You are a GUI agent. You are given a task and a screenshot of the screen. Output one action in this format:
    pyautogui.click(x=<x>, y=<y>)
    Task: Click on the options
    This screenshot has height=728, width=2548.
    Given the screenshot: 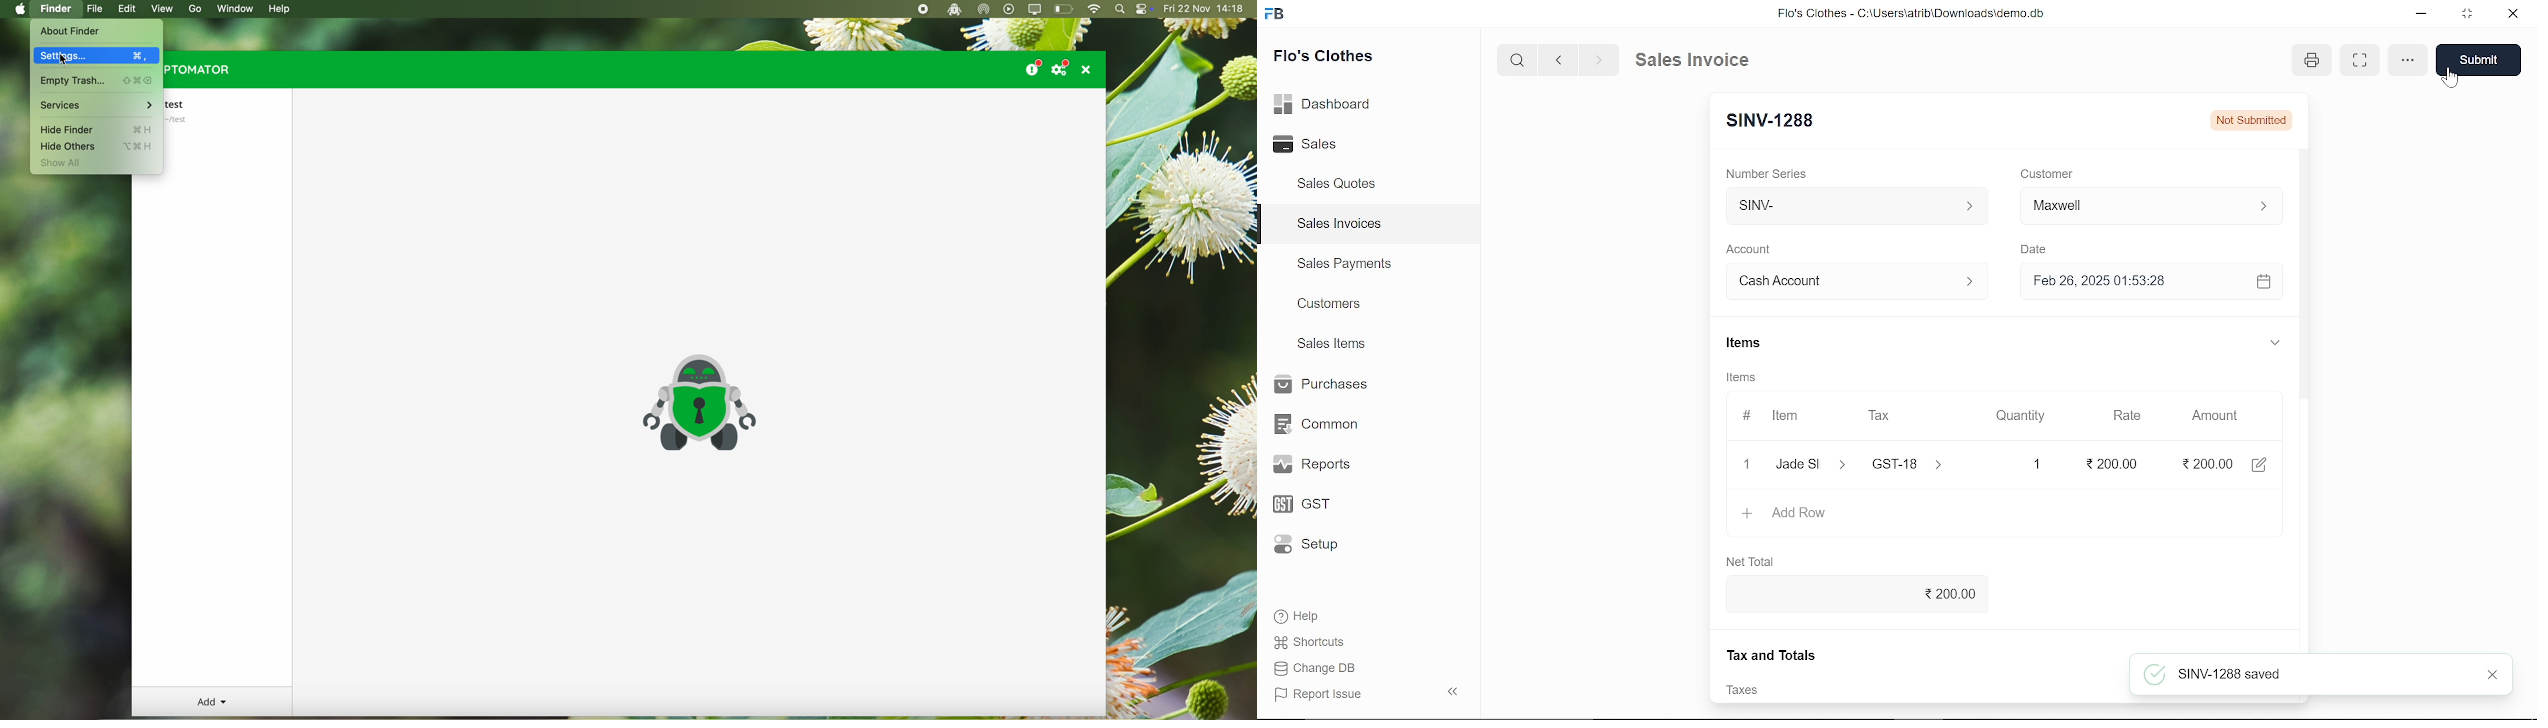 What is the action you would take?
    pyautogui.click(x=2407, y=61)
    